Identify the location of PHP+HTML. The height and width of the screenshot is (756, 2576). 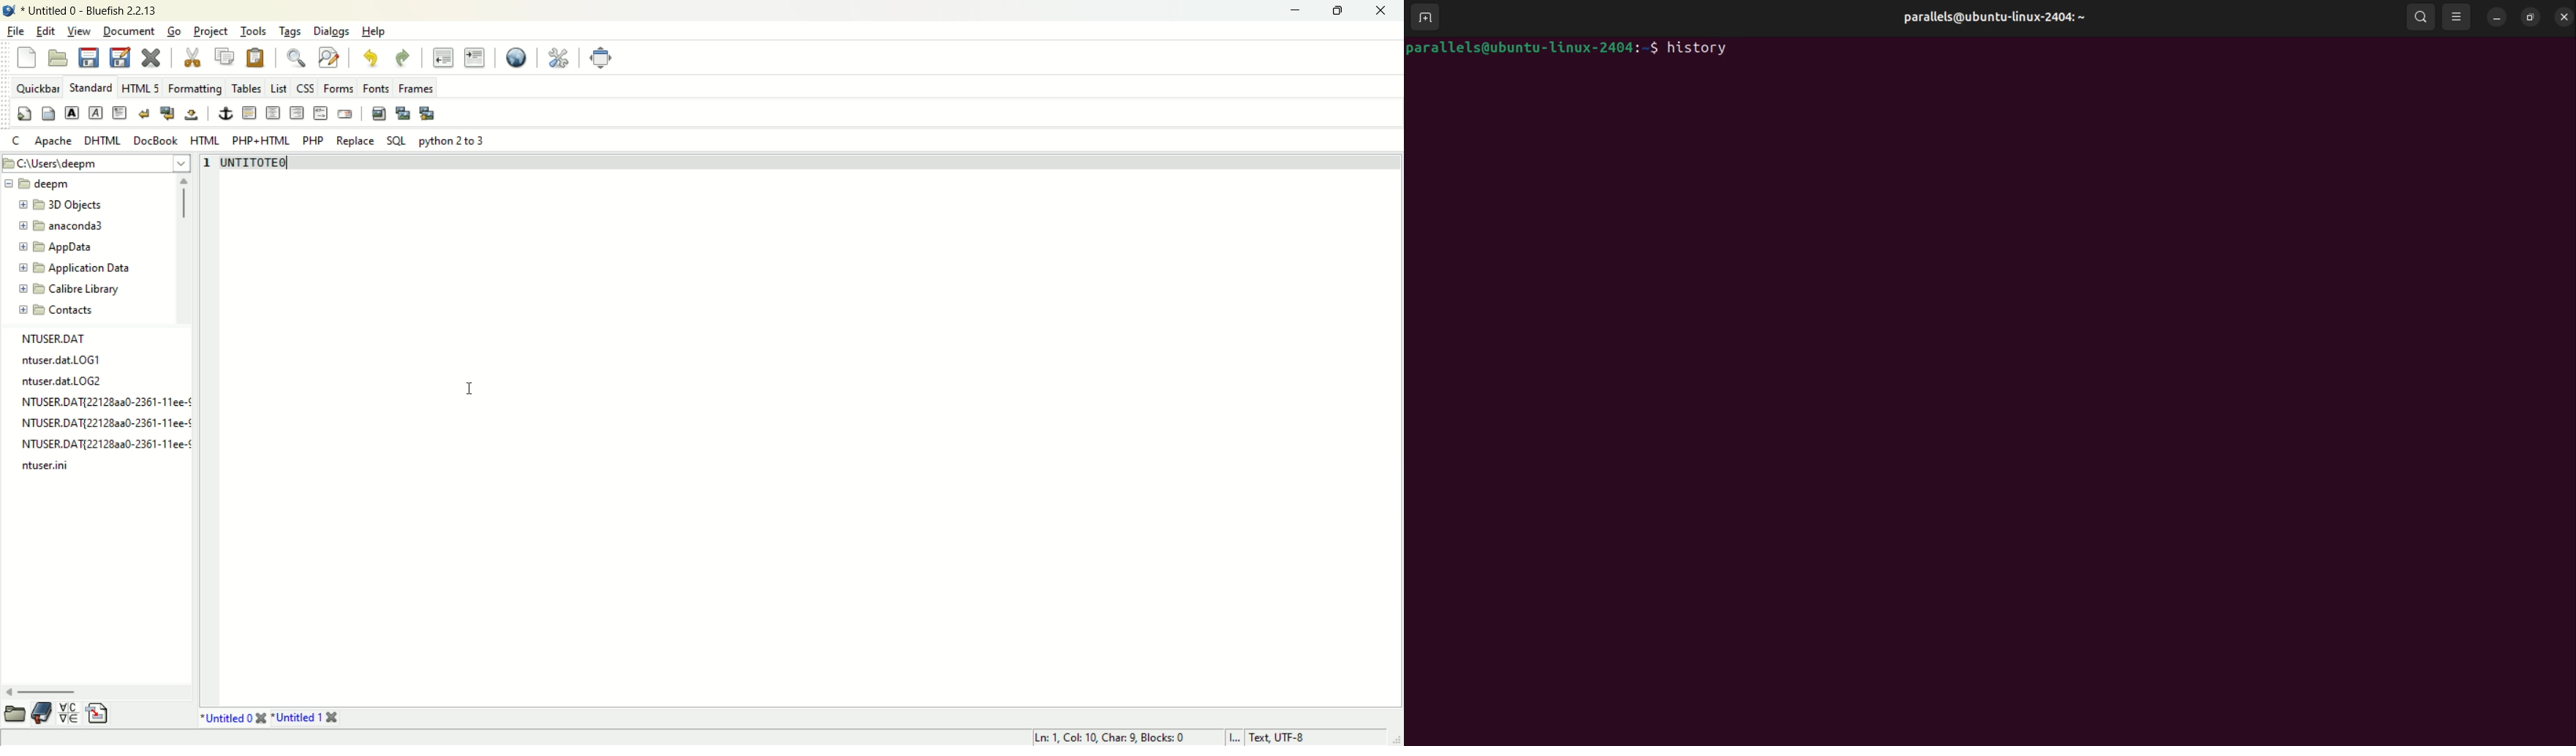
(262, 140).